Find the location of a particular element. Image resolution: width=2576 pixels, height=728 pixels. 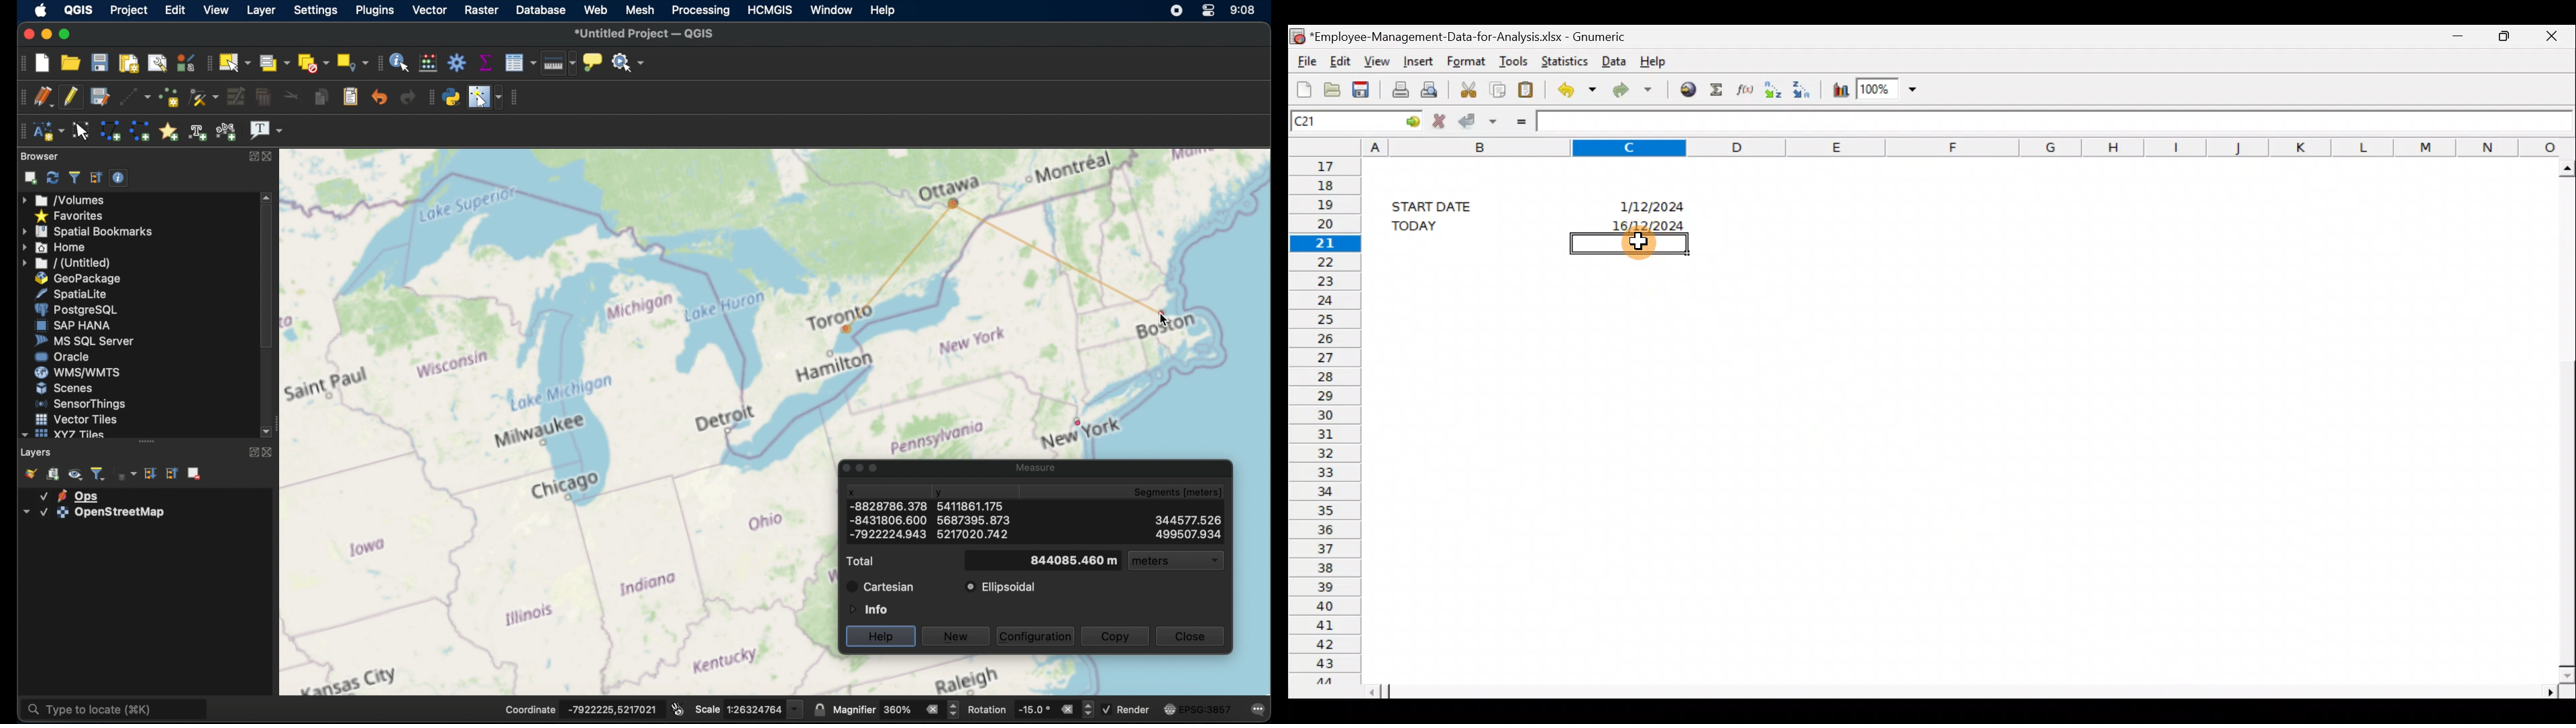

sap hana is located at coordinates (73, 326).